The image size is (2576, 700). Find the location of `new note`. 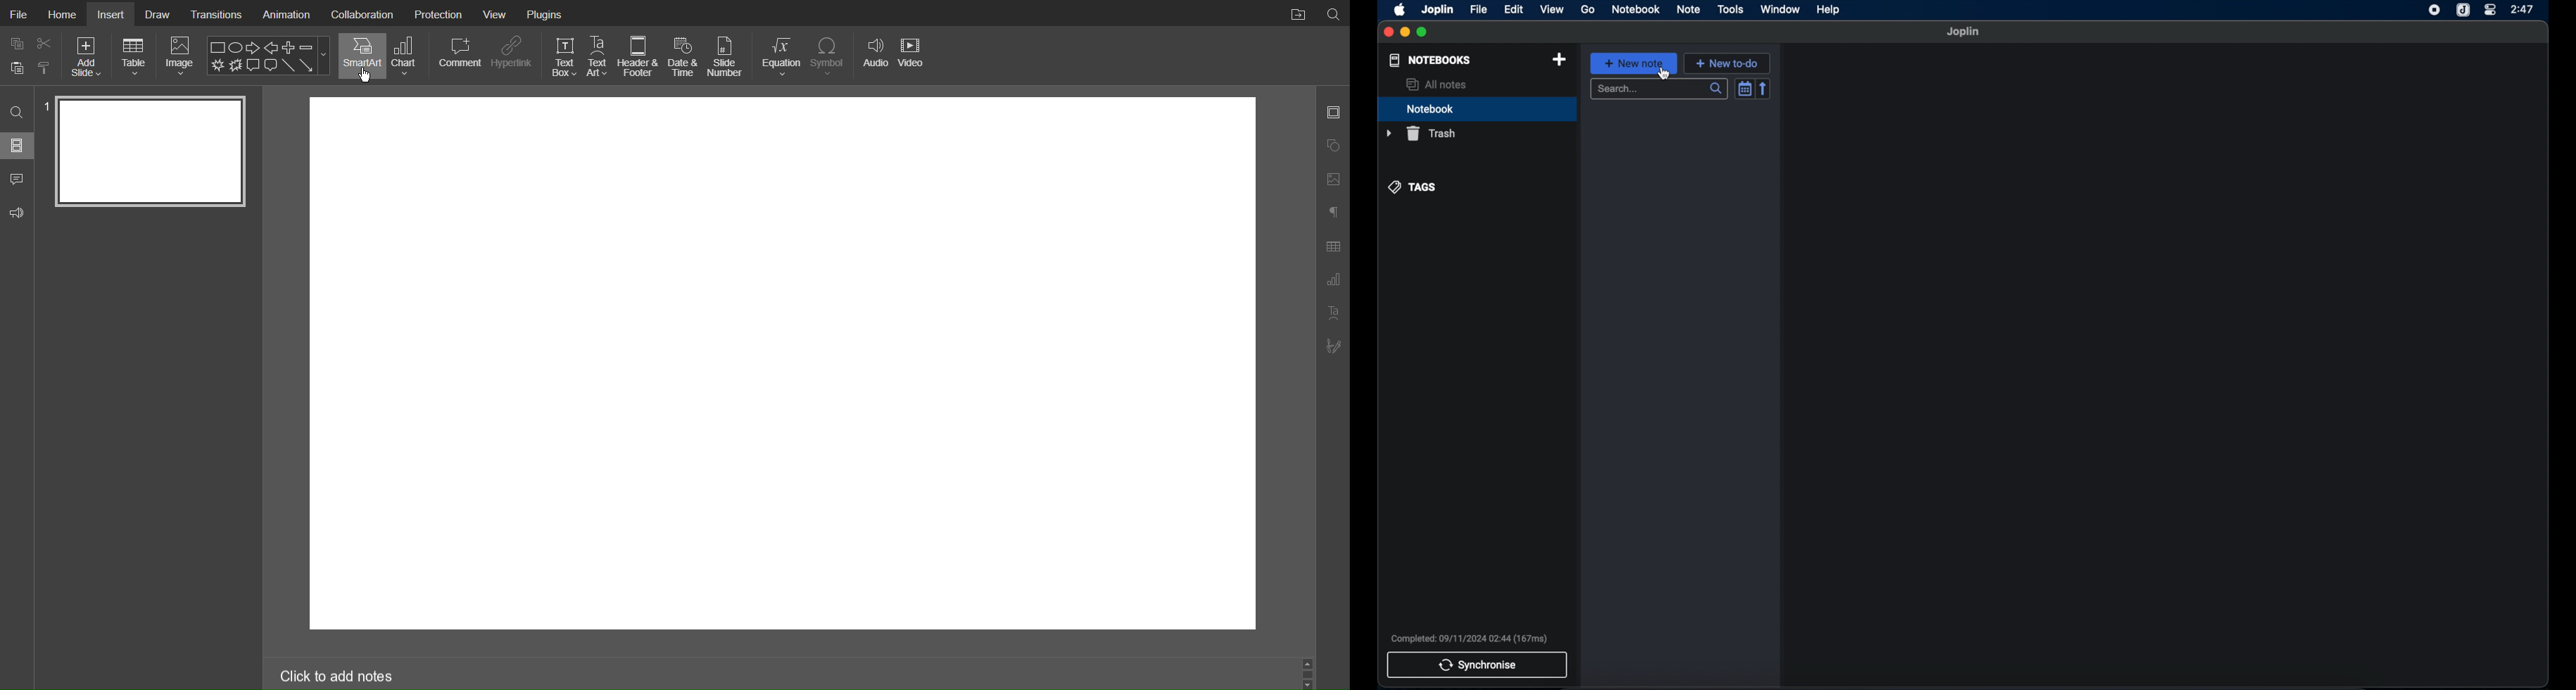

new note is located at coordinates (1634, 63).